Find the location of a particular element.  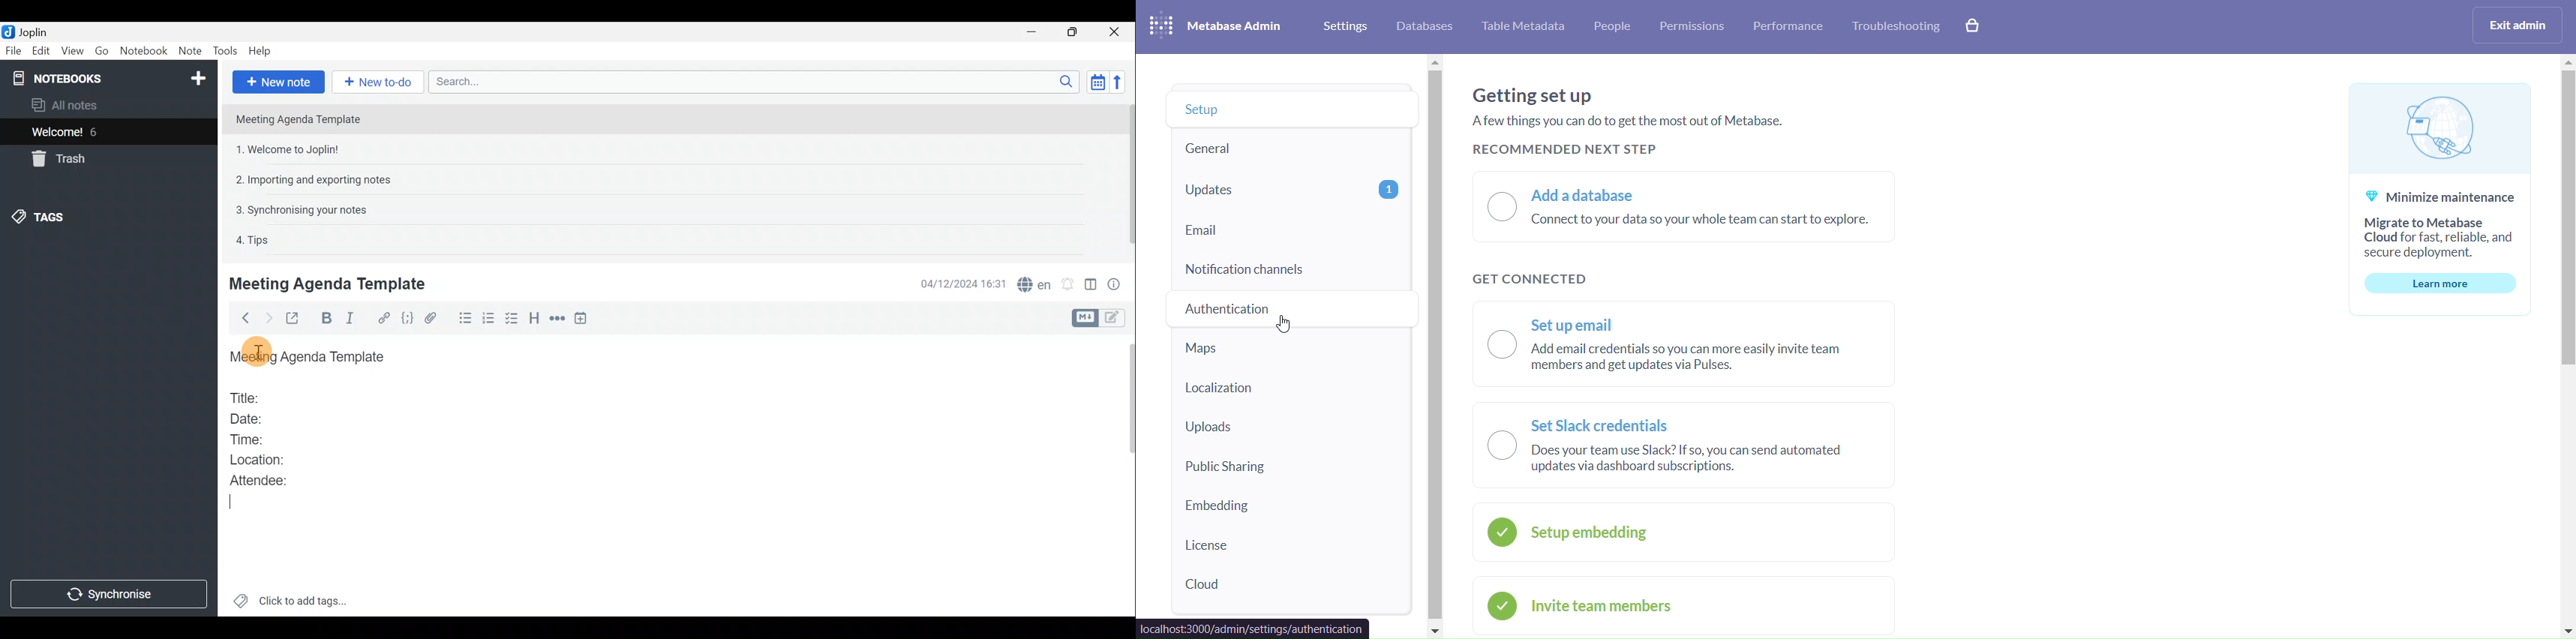

Reverse sort order is located at coordinates (1120, 82).